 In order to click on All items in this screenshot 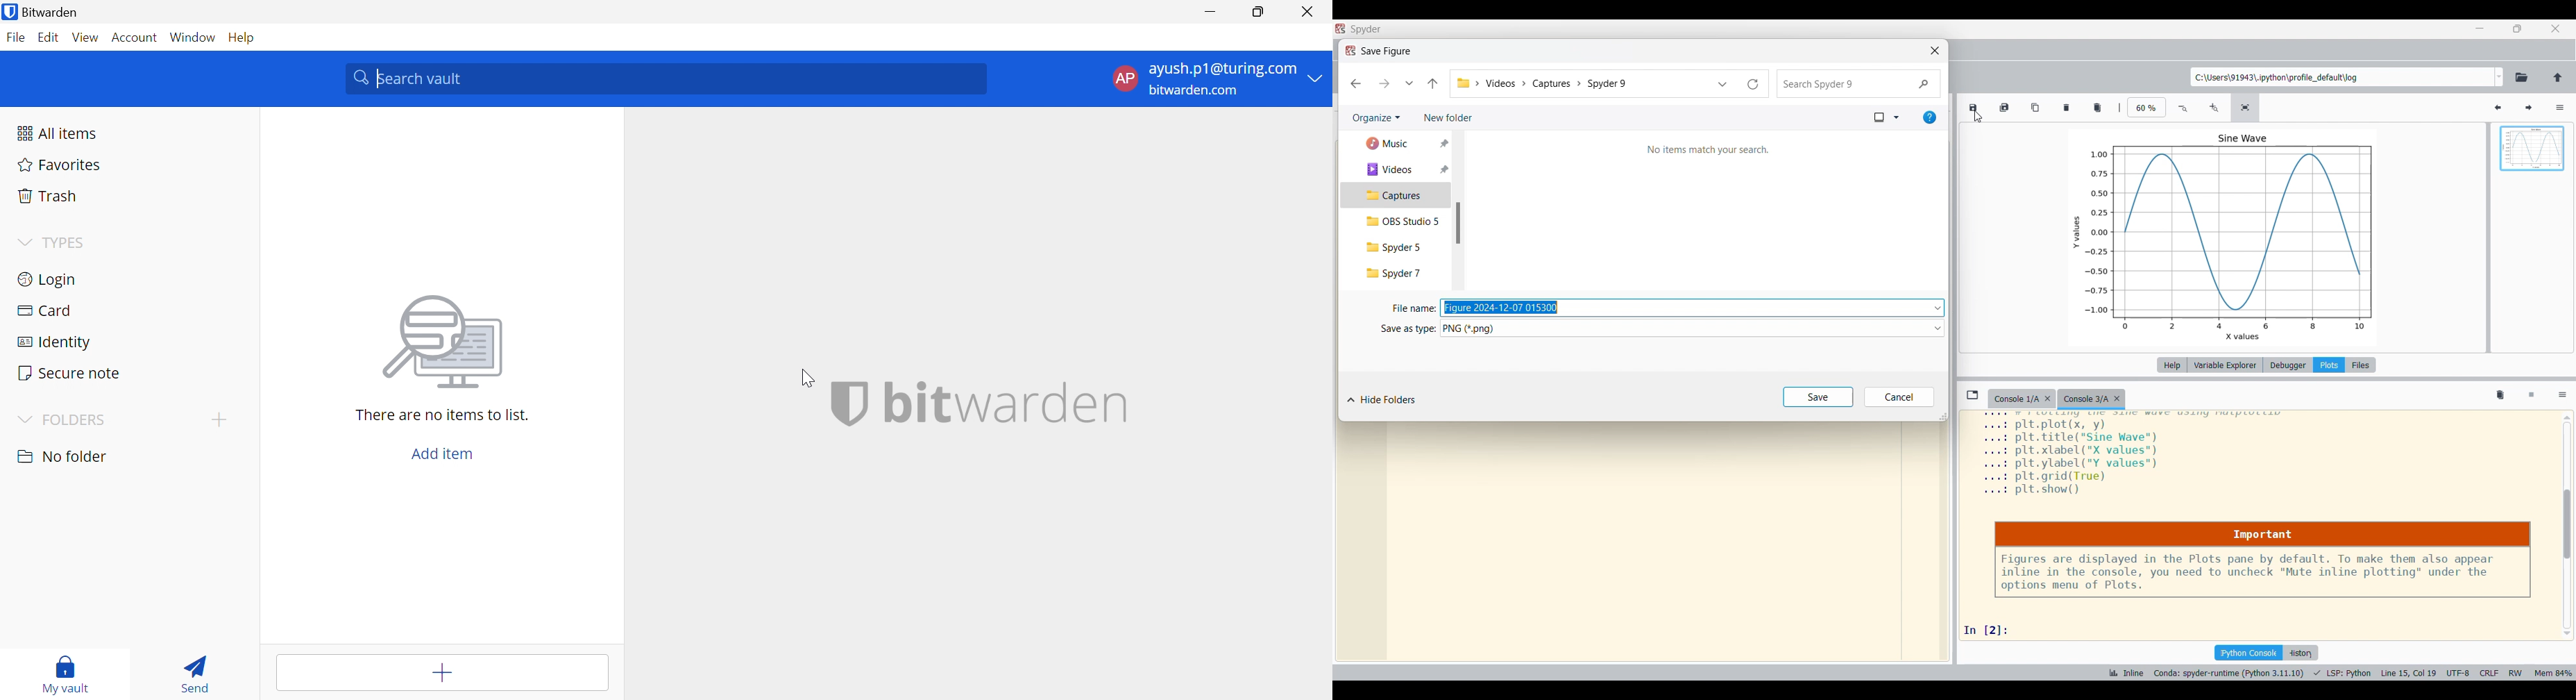, I will do `click(58, 133)`.